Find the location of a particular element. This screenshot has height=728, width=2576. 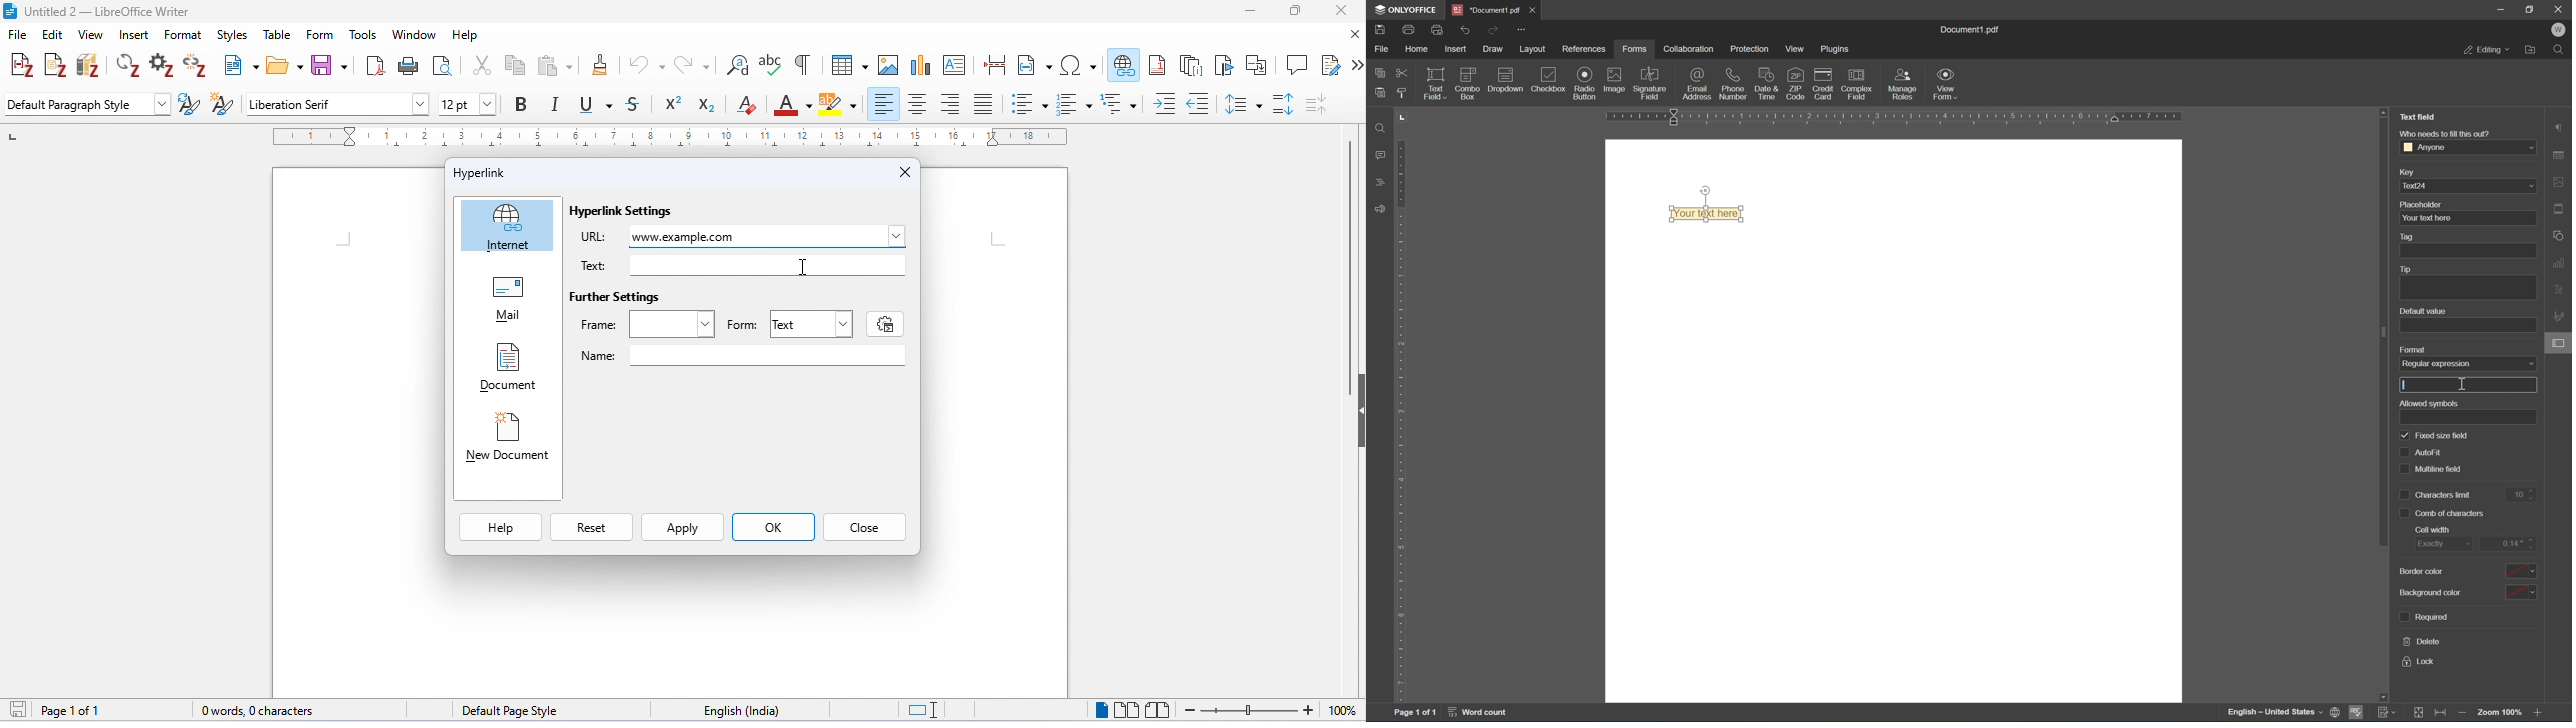

maximize is located at coordinates (1296, 11).